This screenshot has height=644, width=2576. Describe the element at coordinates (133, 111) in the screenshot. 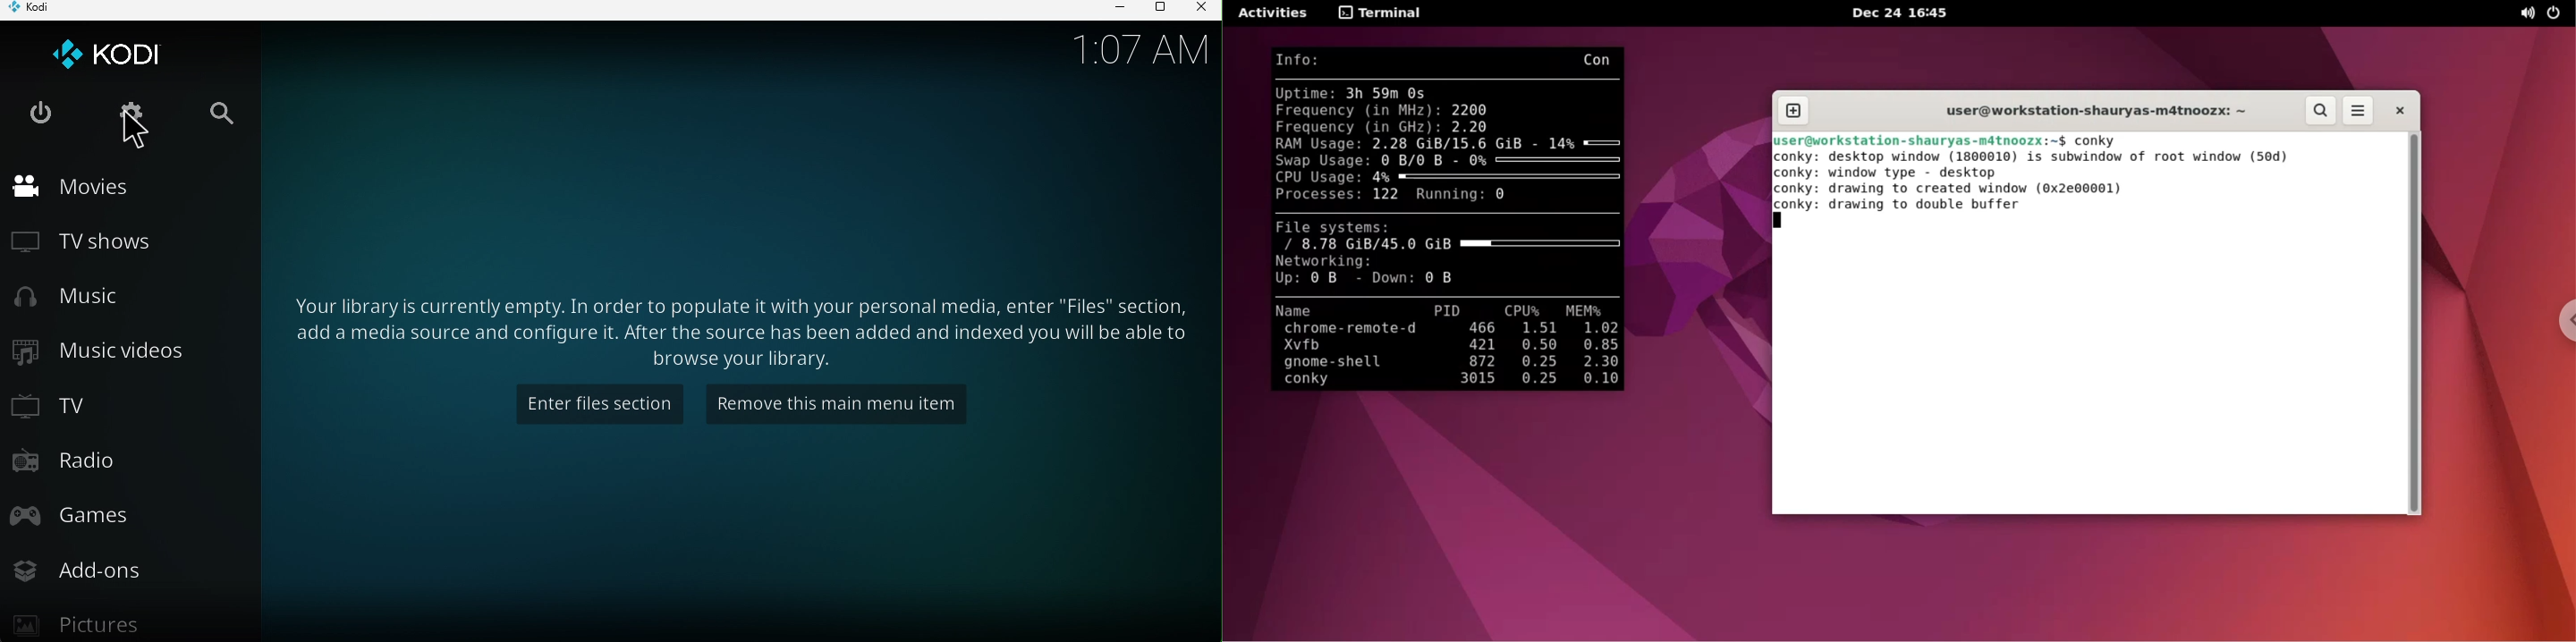

I see `Settings` at that location.